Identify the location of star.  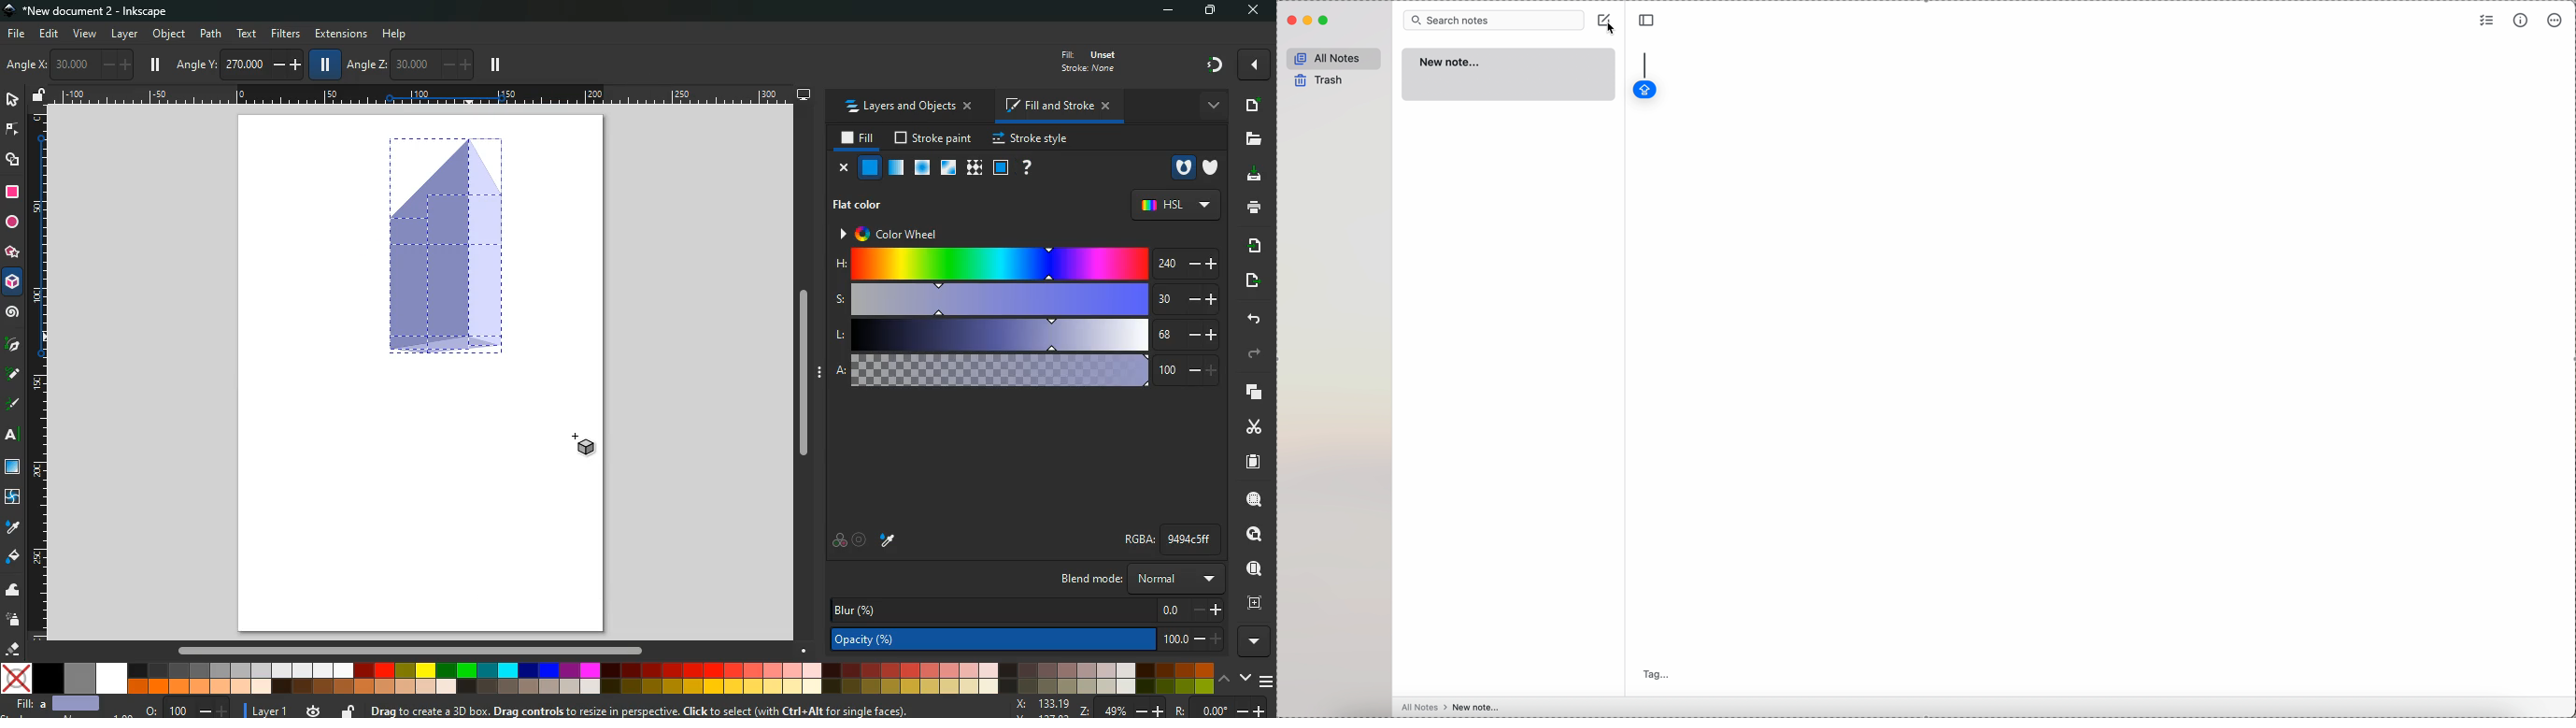
(11, 254).